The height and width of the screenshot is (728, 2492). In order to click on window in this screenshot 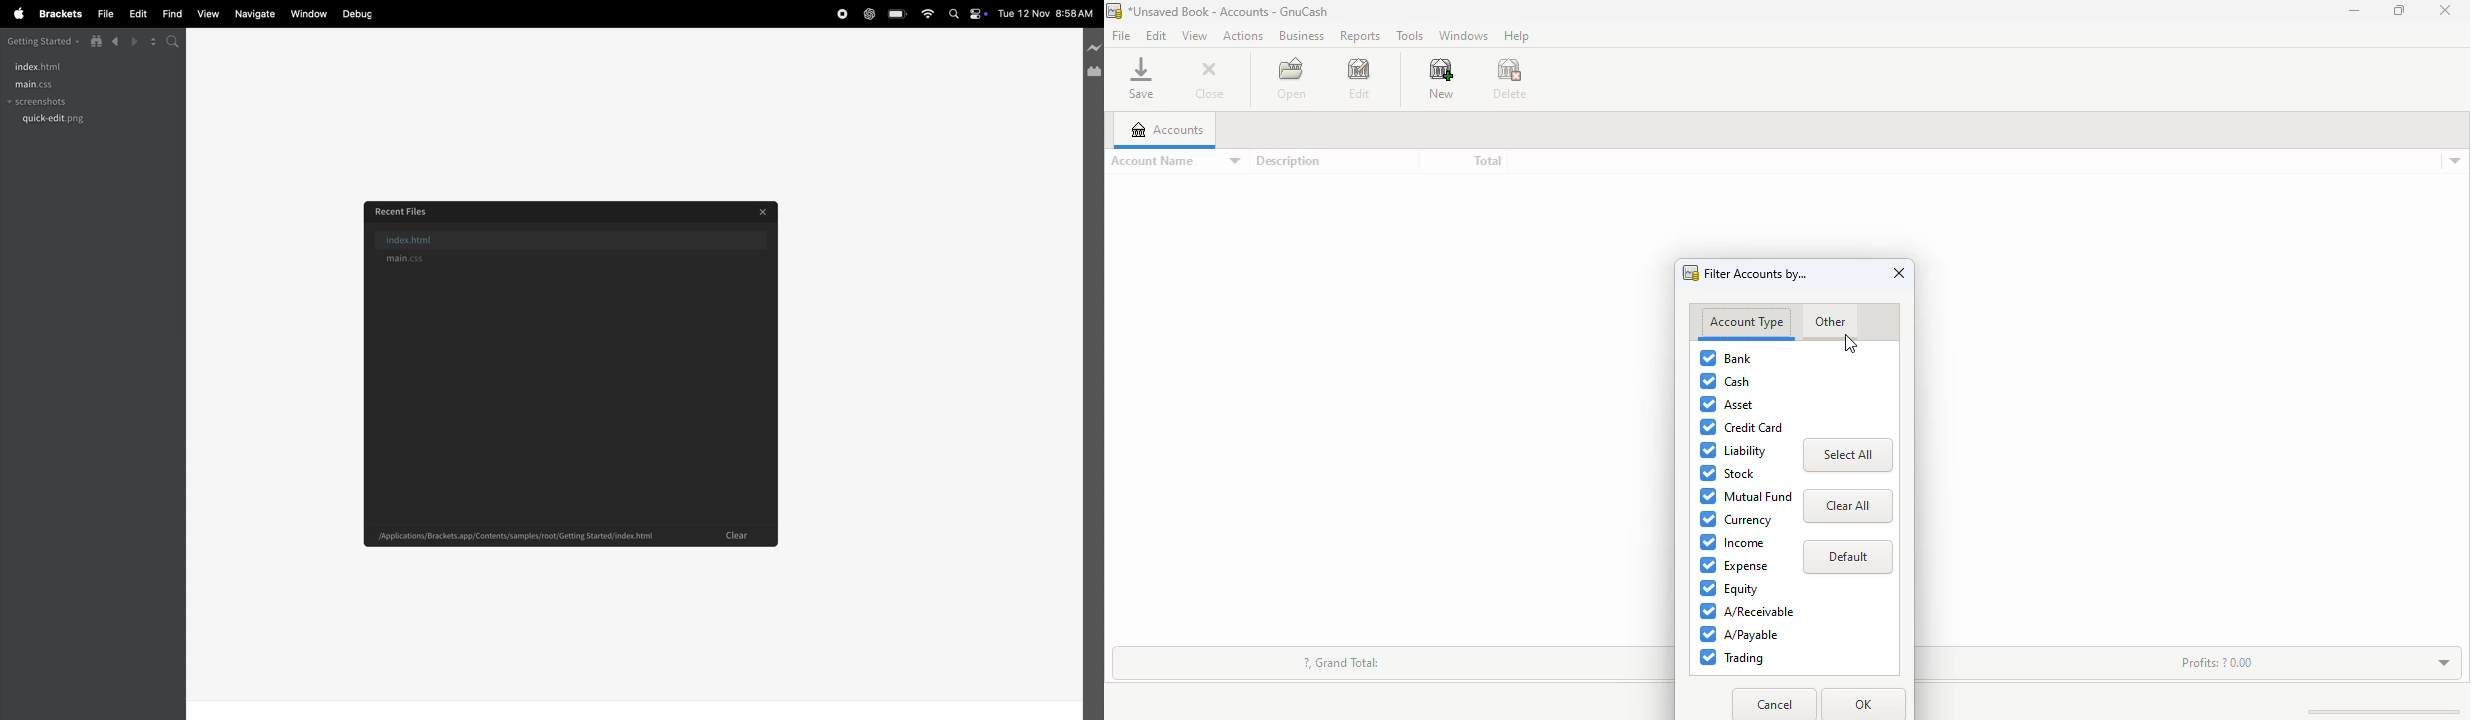, I will do `click(306, 14)`.